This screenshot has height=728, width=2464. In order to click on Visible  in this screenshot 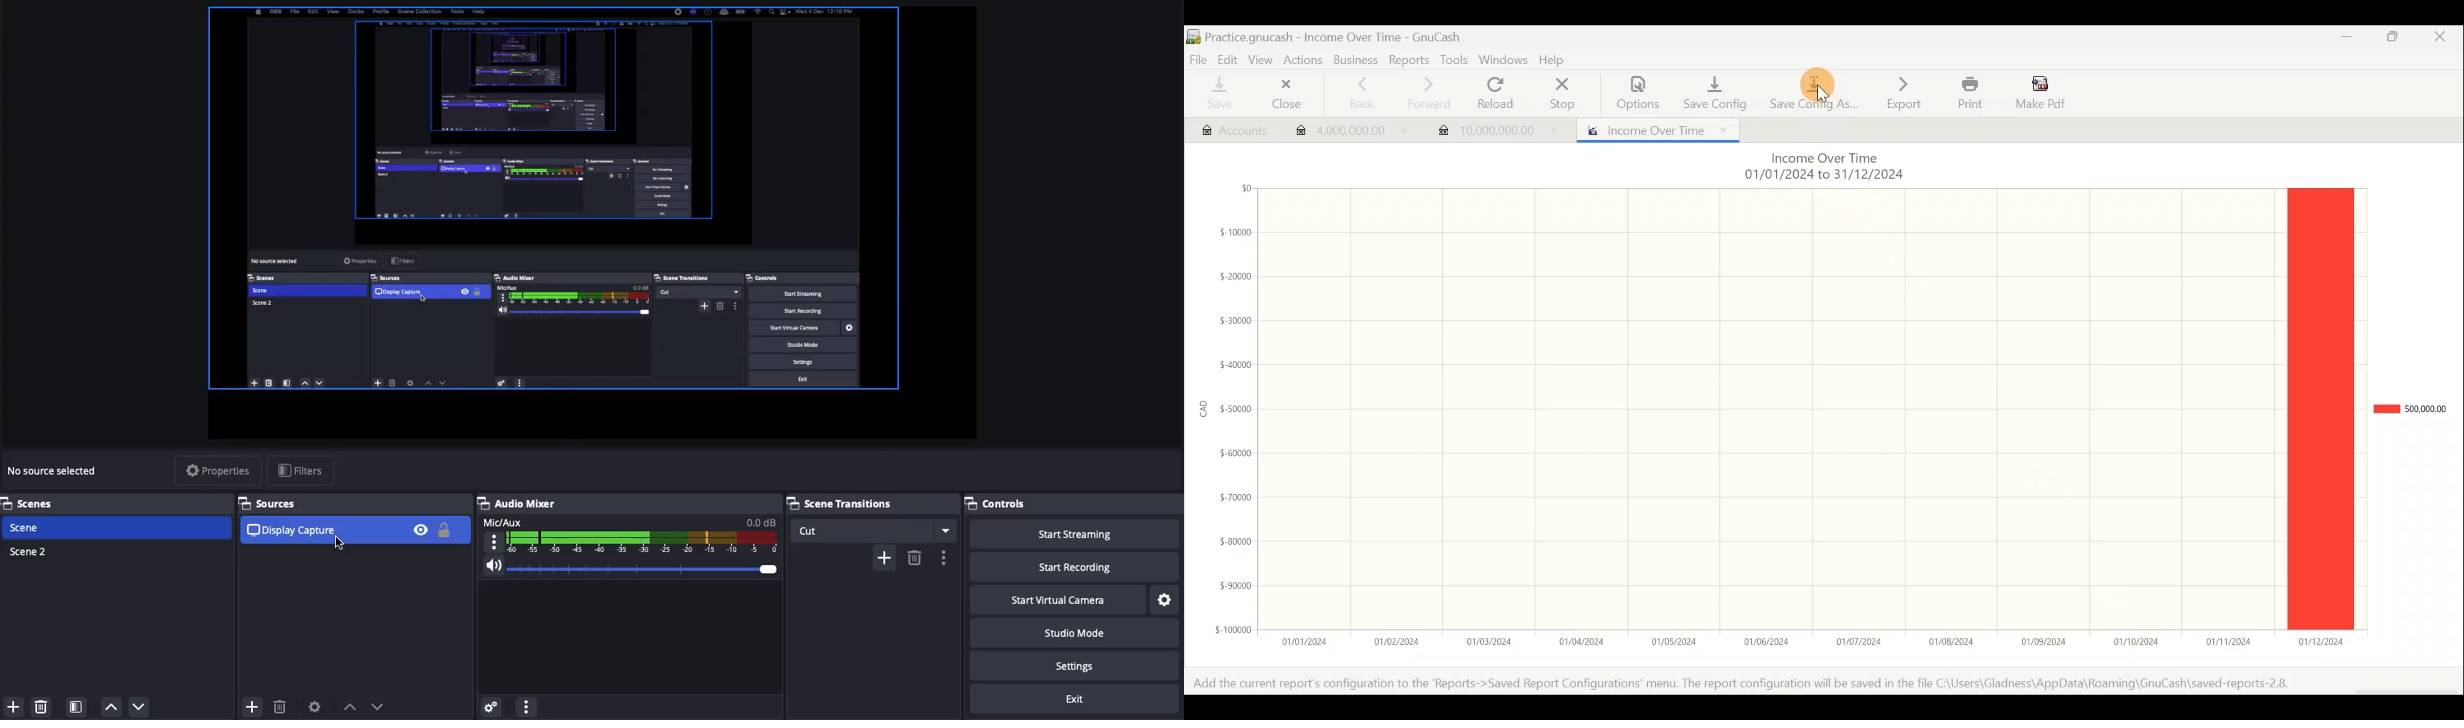, I will do `click(423, 529)`.